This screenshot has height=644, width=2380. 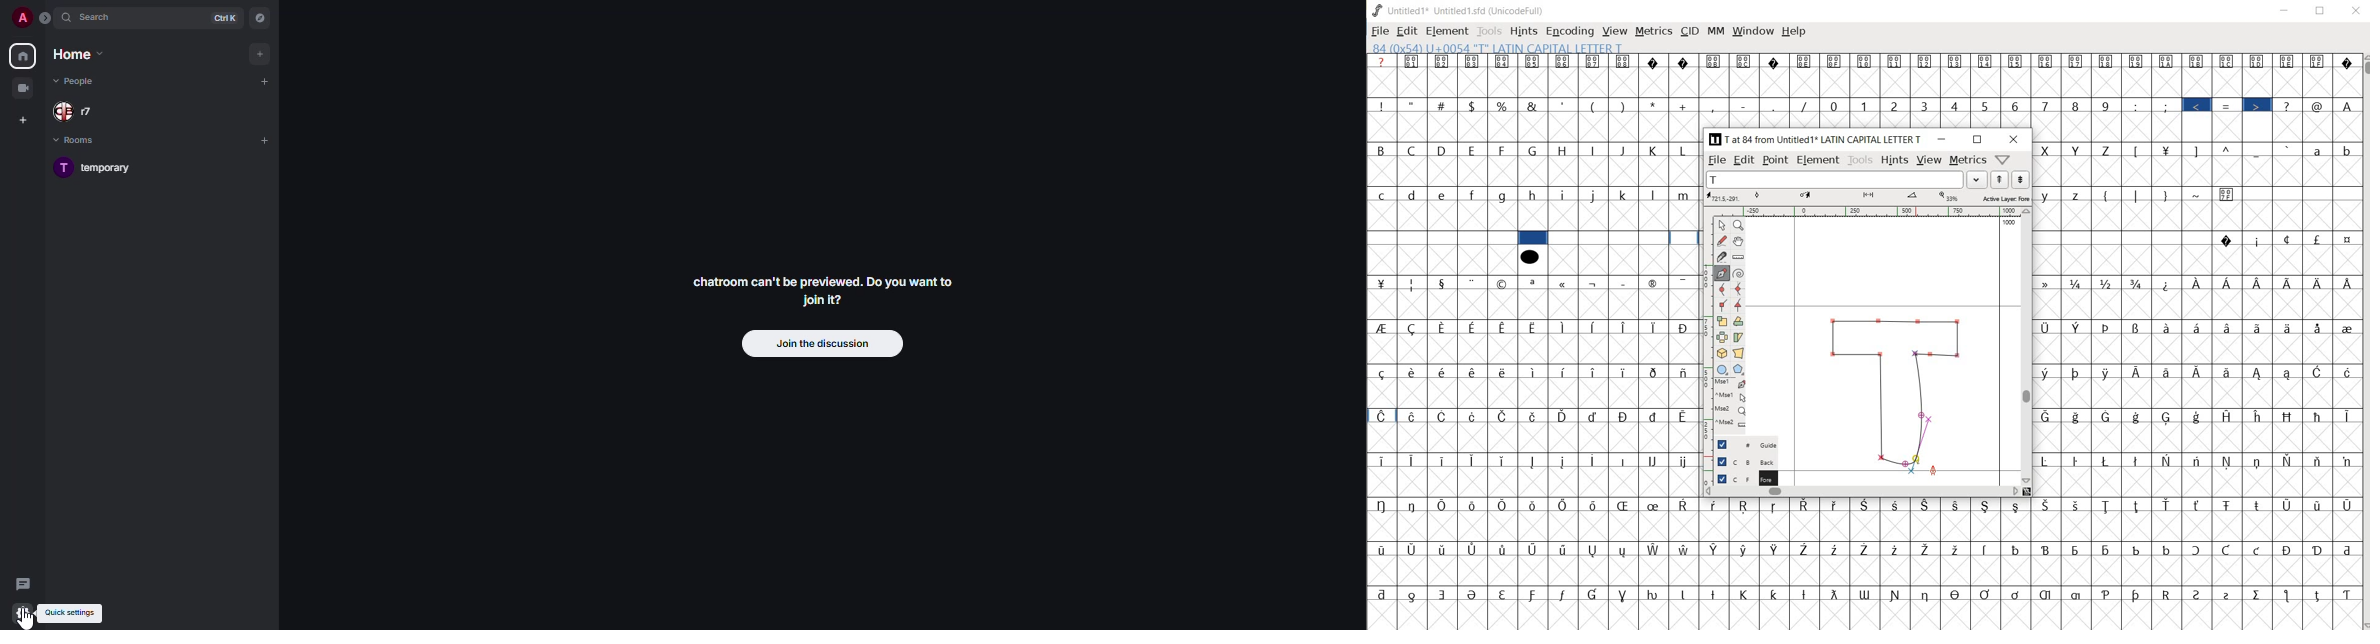 What do you see at coordinates (2196, 550) in the screenshot?
I see `Symbol` at bounding box center [2196, 550].